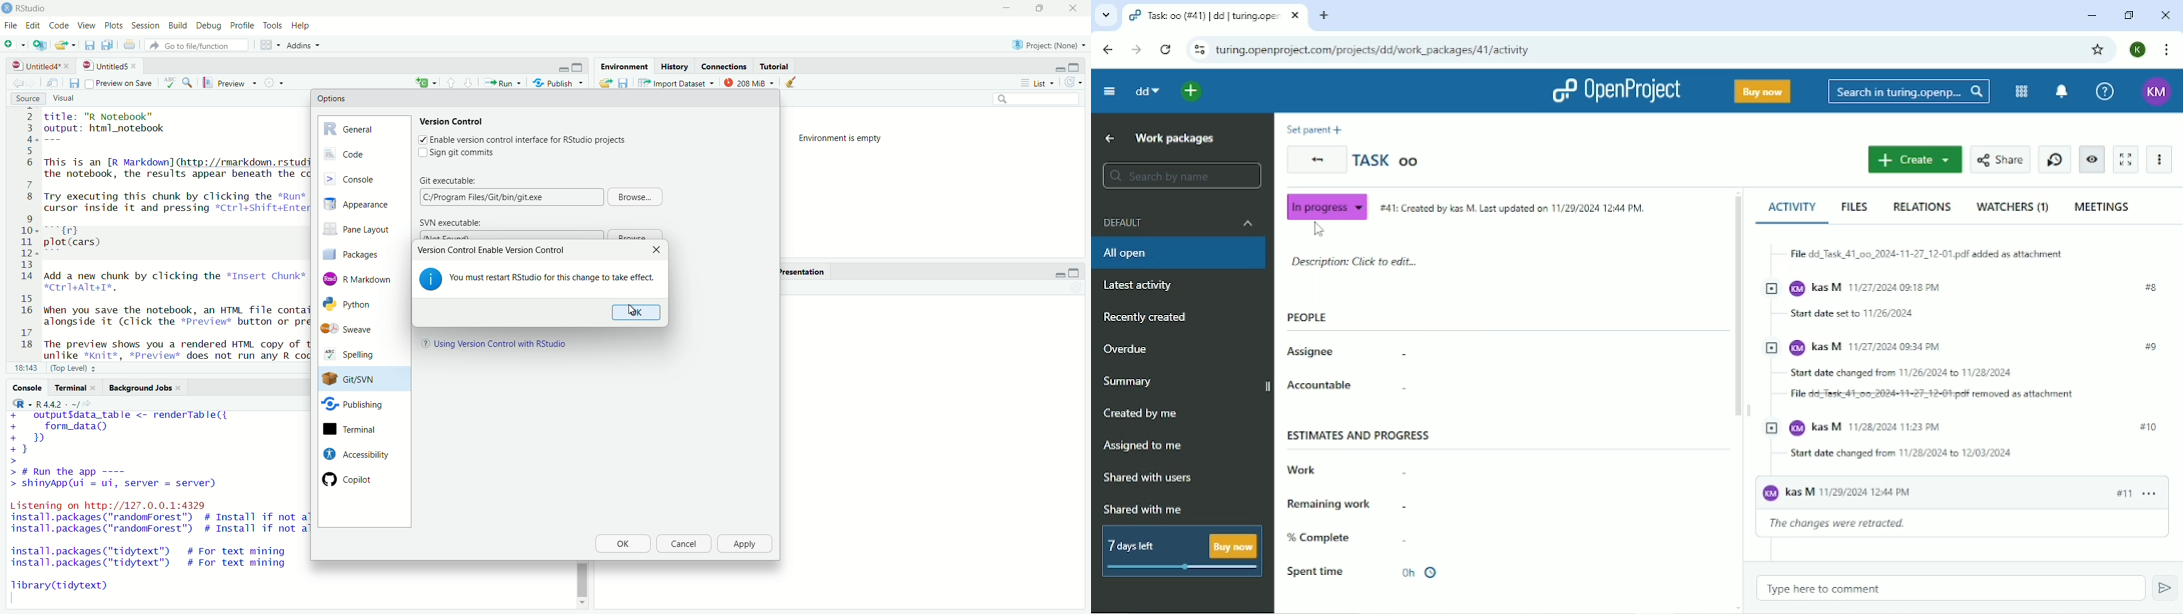 The image size is (2184, 616). What do you see at coordinates (623, 544) in the screenshot?
I see `OK` at bounding box center [623, 544].